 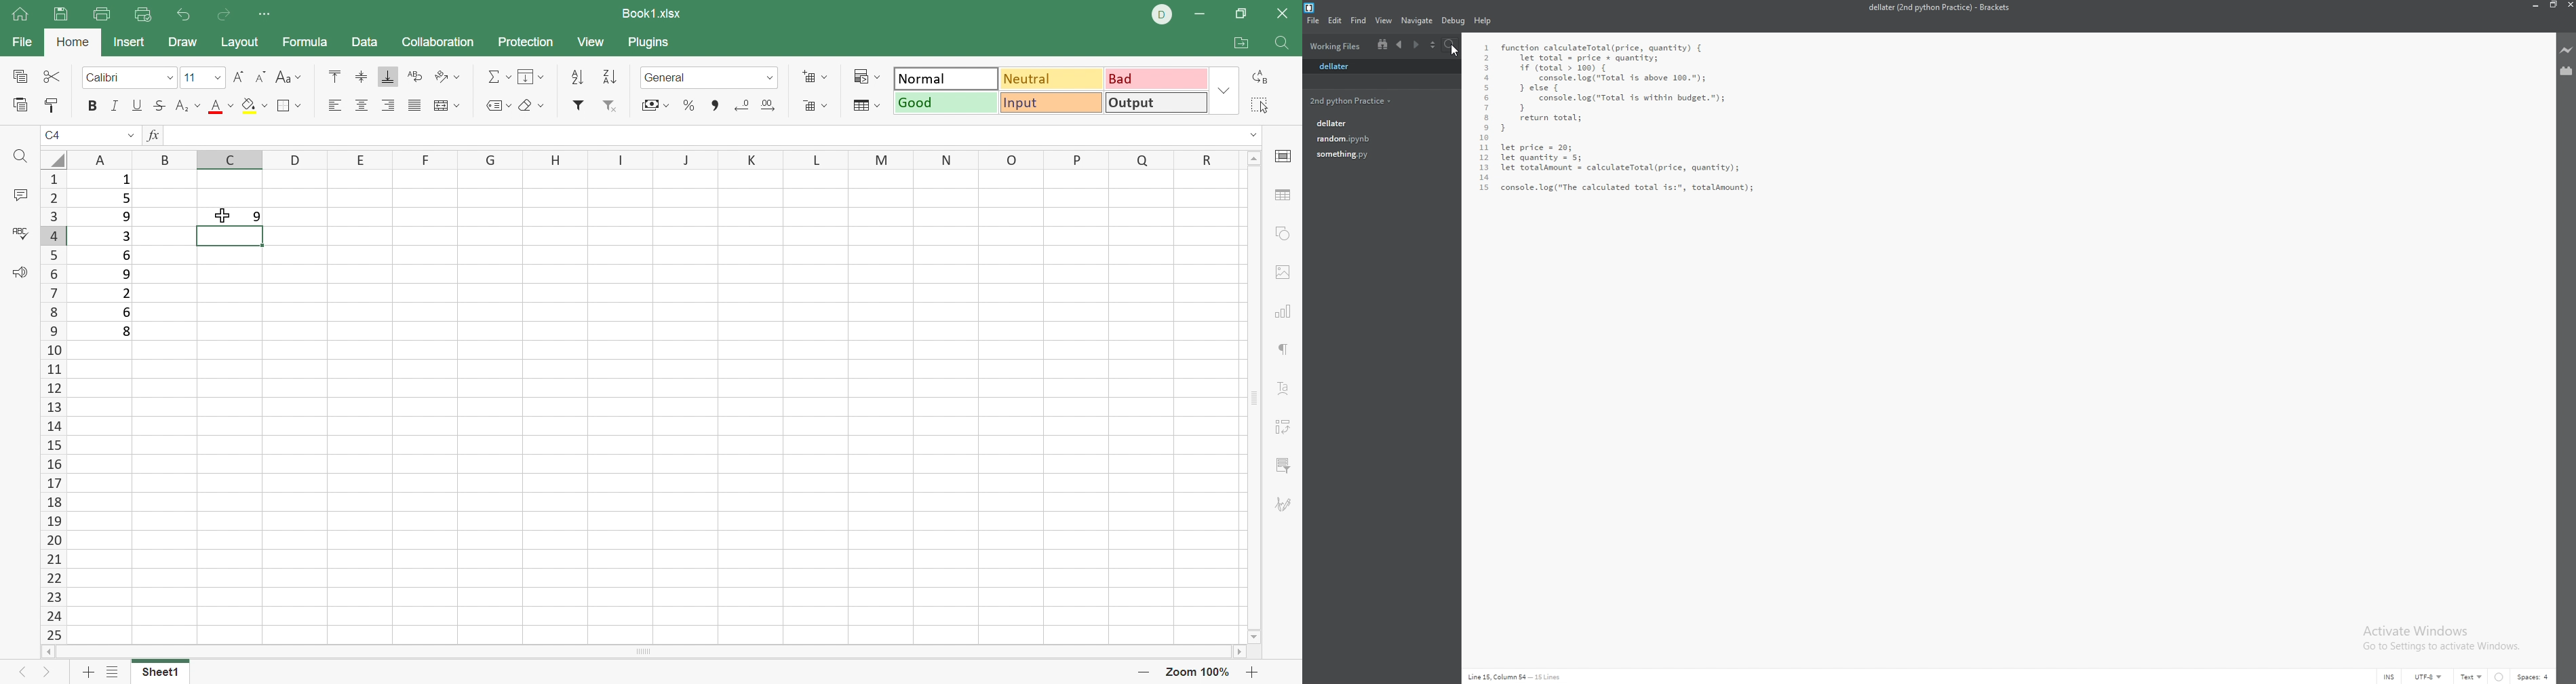 What do you see at coordinates (1487, 118) in the screenshot?
I see `8` at bounding box center [1487, 118].